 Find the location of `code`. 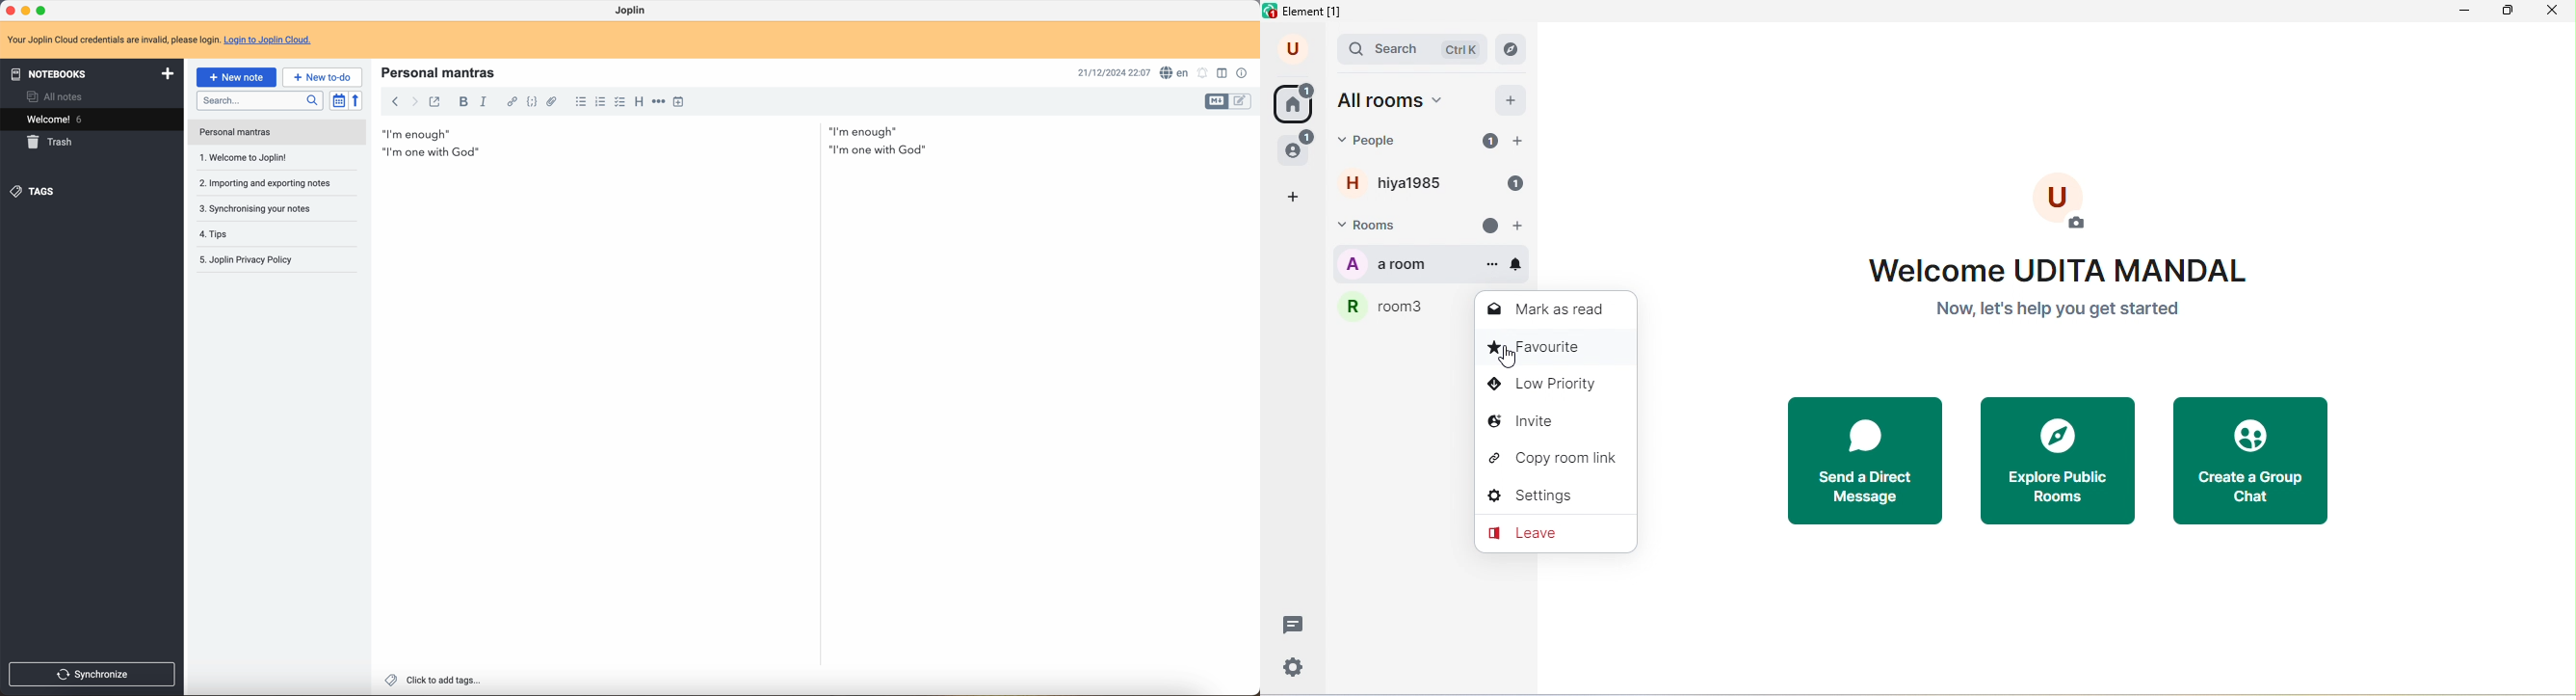

code is located at coordinates (532, 103).